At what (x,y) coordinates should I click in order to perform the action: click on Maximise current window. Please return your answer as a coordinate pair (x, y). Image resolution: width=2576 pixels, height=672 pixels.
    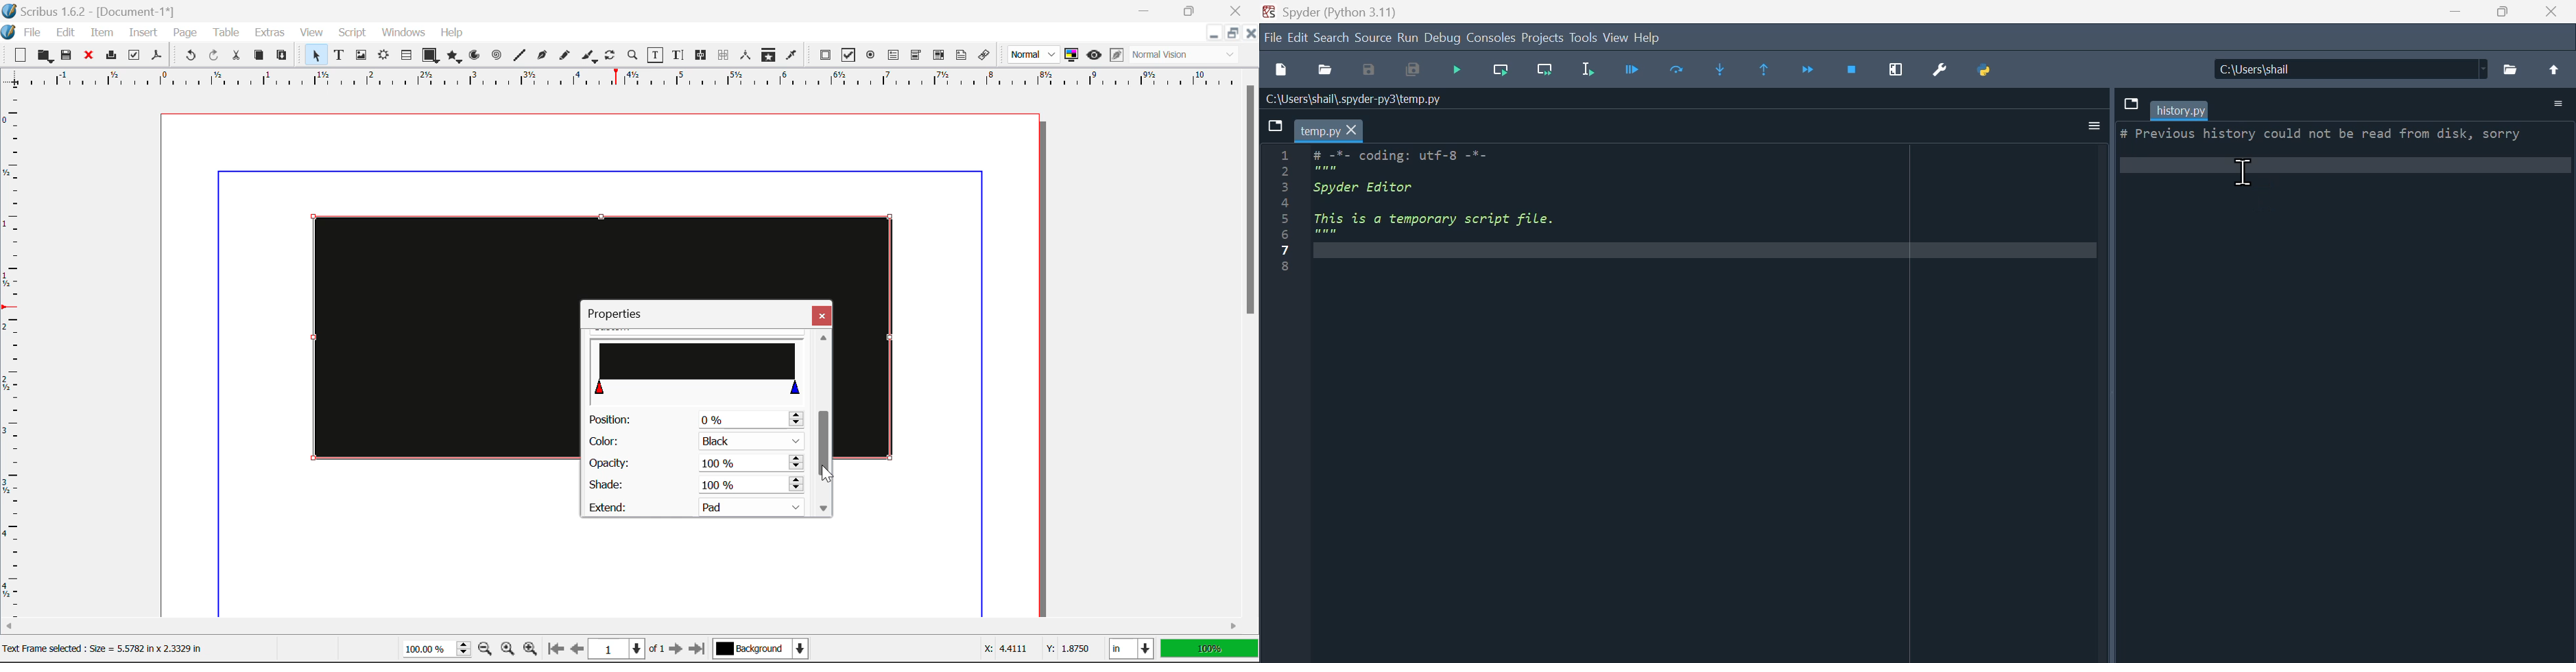
    Looking at the image, I should click on (1897, 70).